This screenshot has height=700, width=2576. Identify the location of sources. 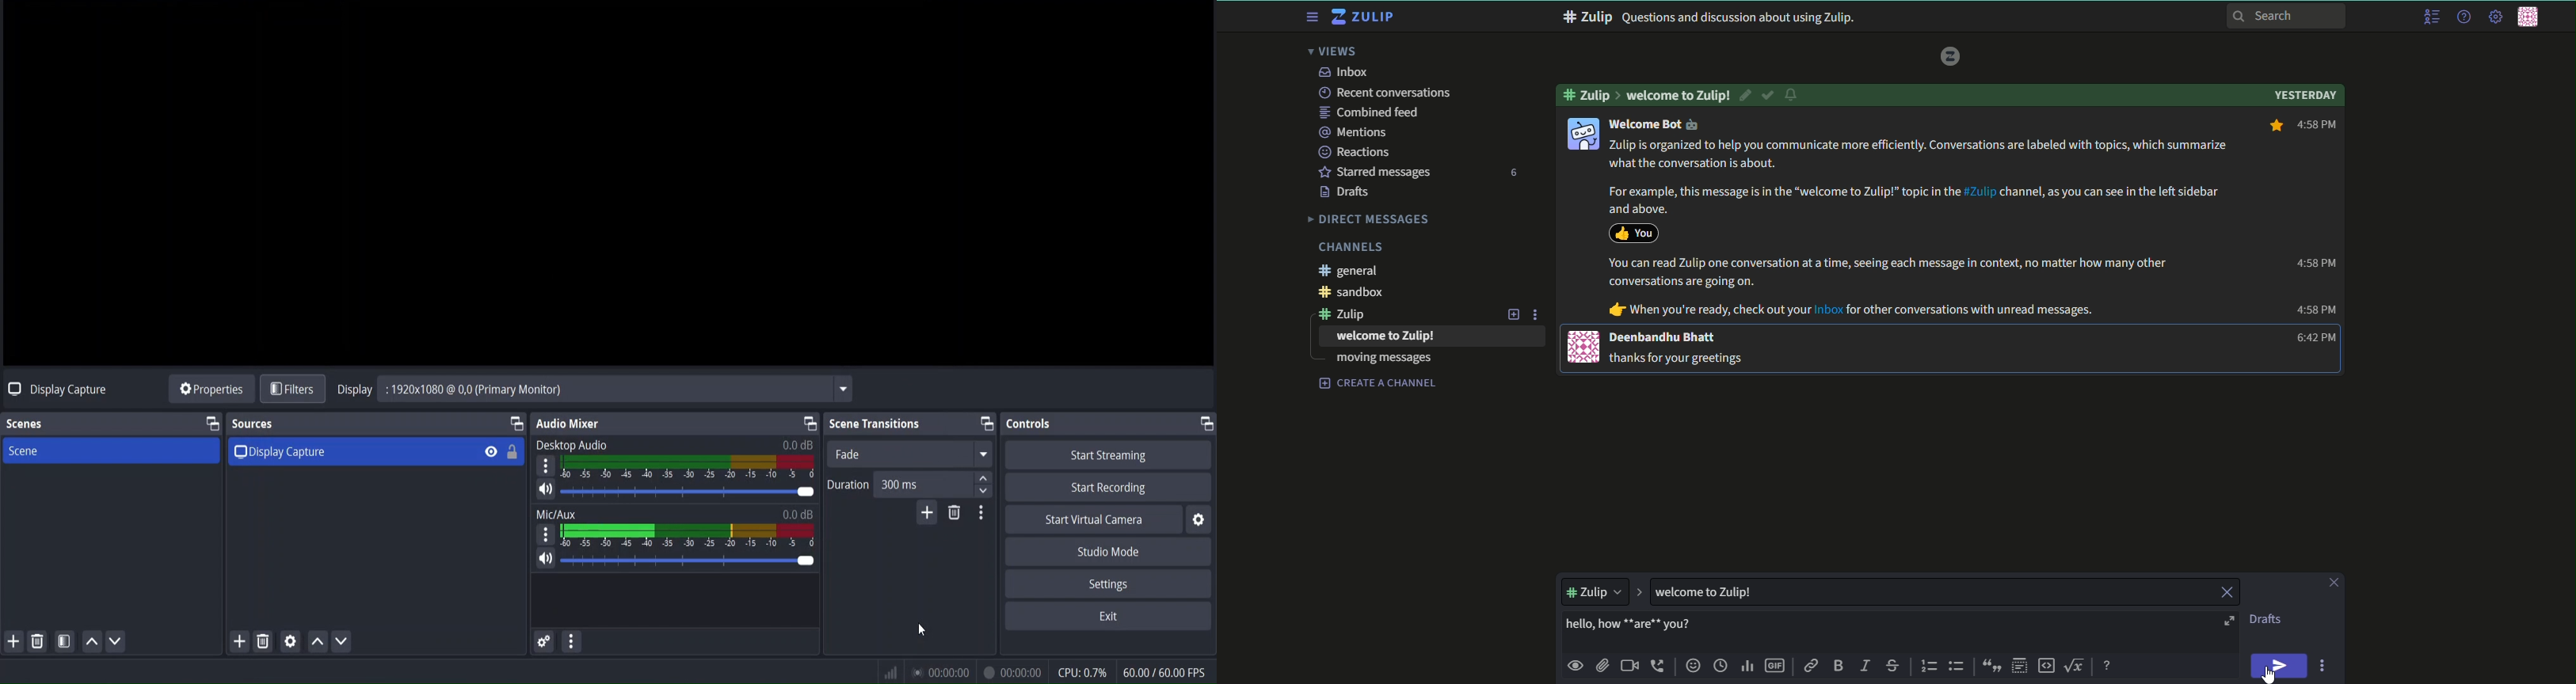
(253, 424).